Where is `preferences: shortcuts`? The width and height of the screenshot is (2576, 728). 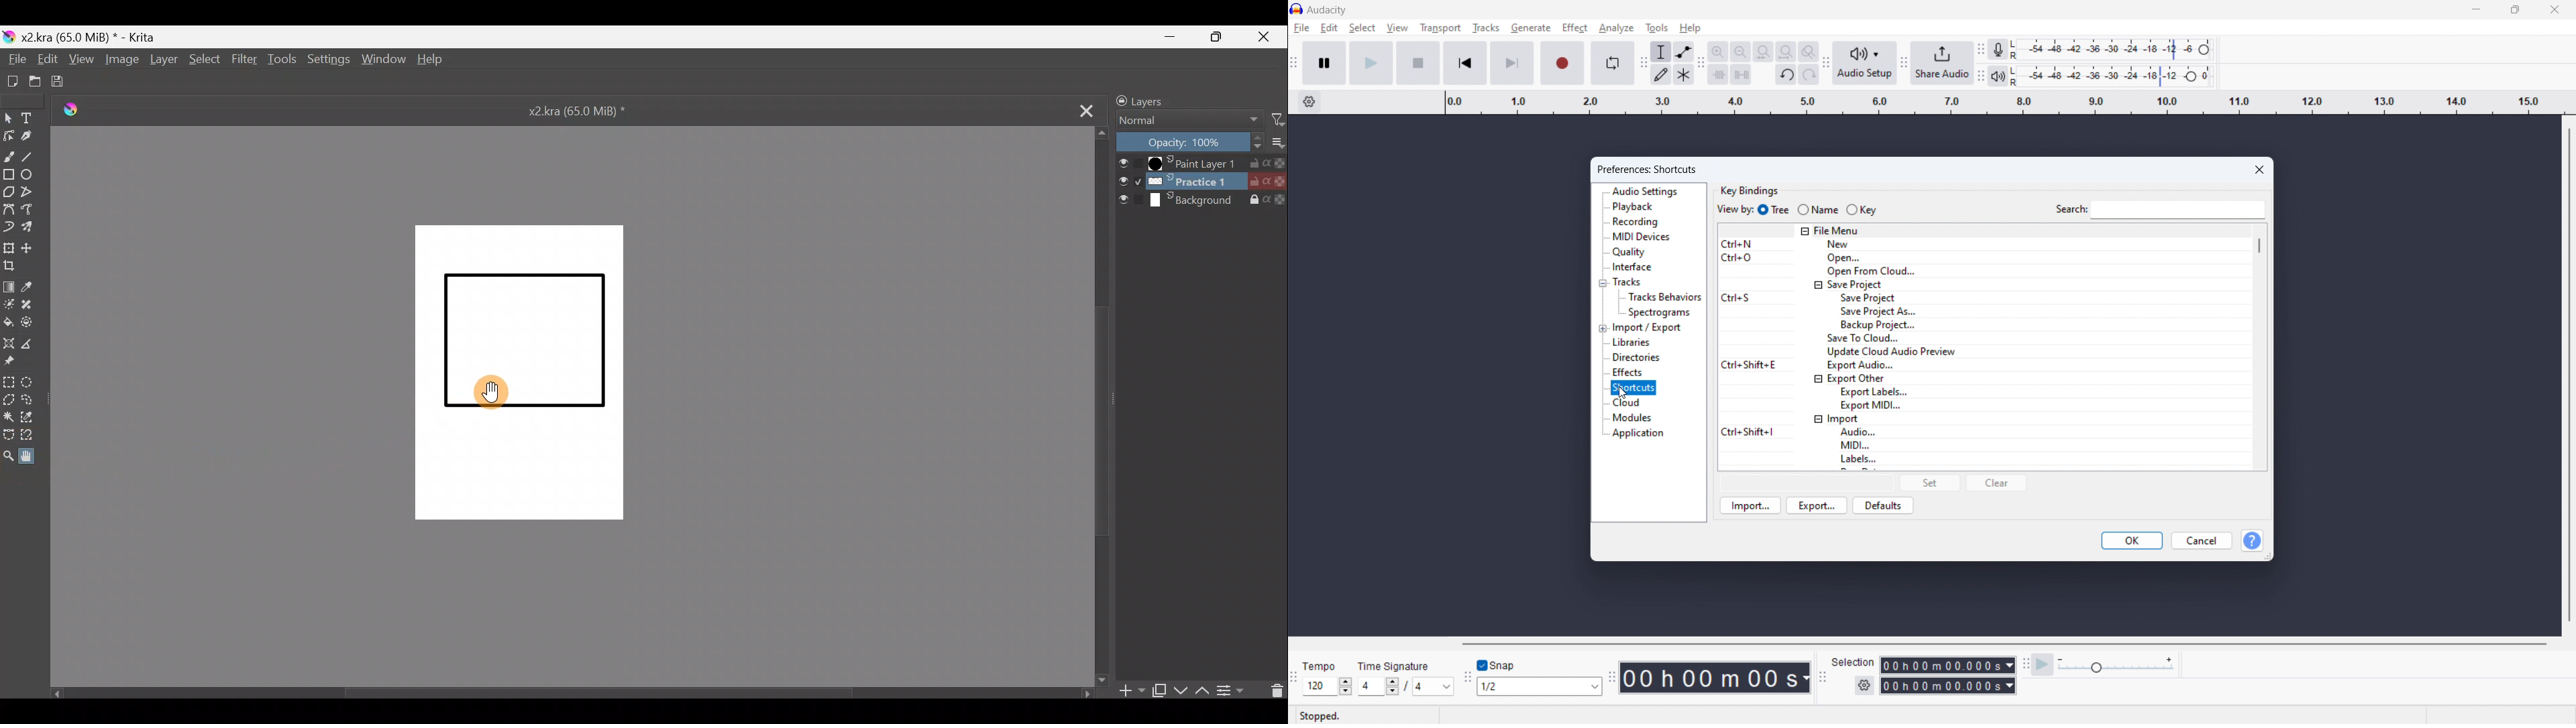 preferences: shortcuts is located at coordinates (1648, 169).